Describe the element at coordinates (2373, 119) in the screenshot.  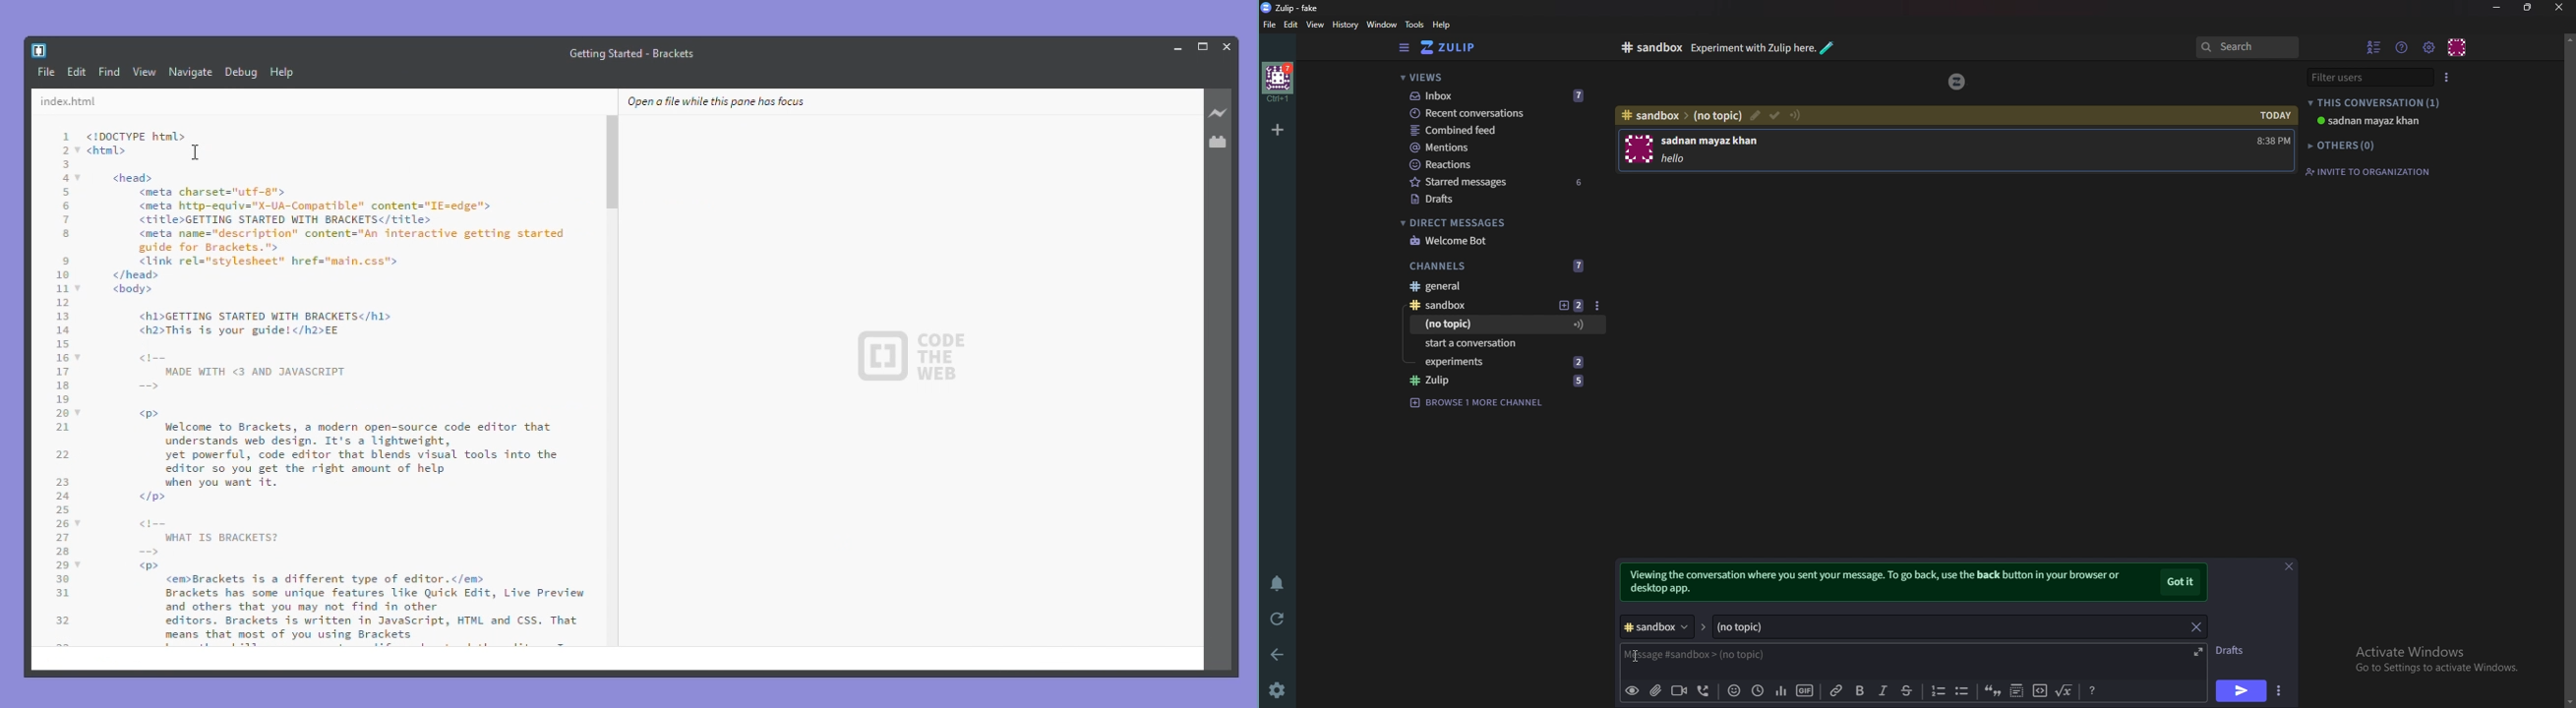
I see `sadnan mayaz khan` at that location.